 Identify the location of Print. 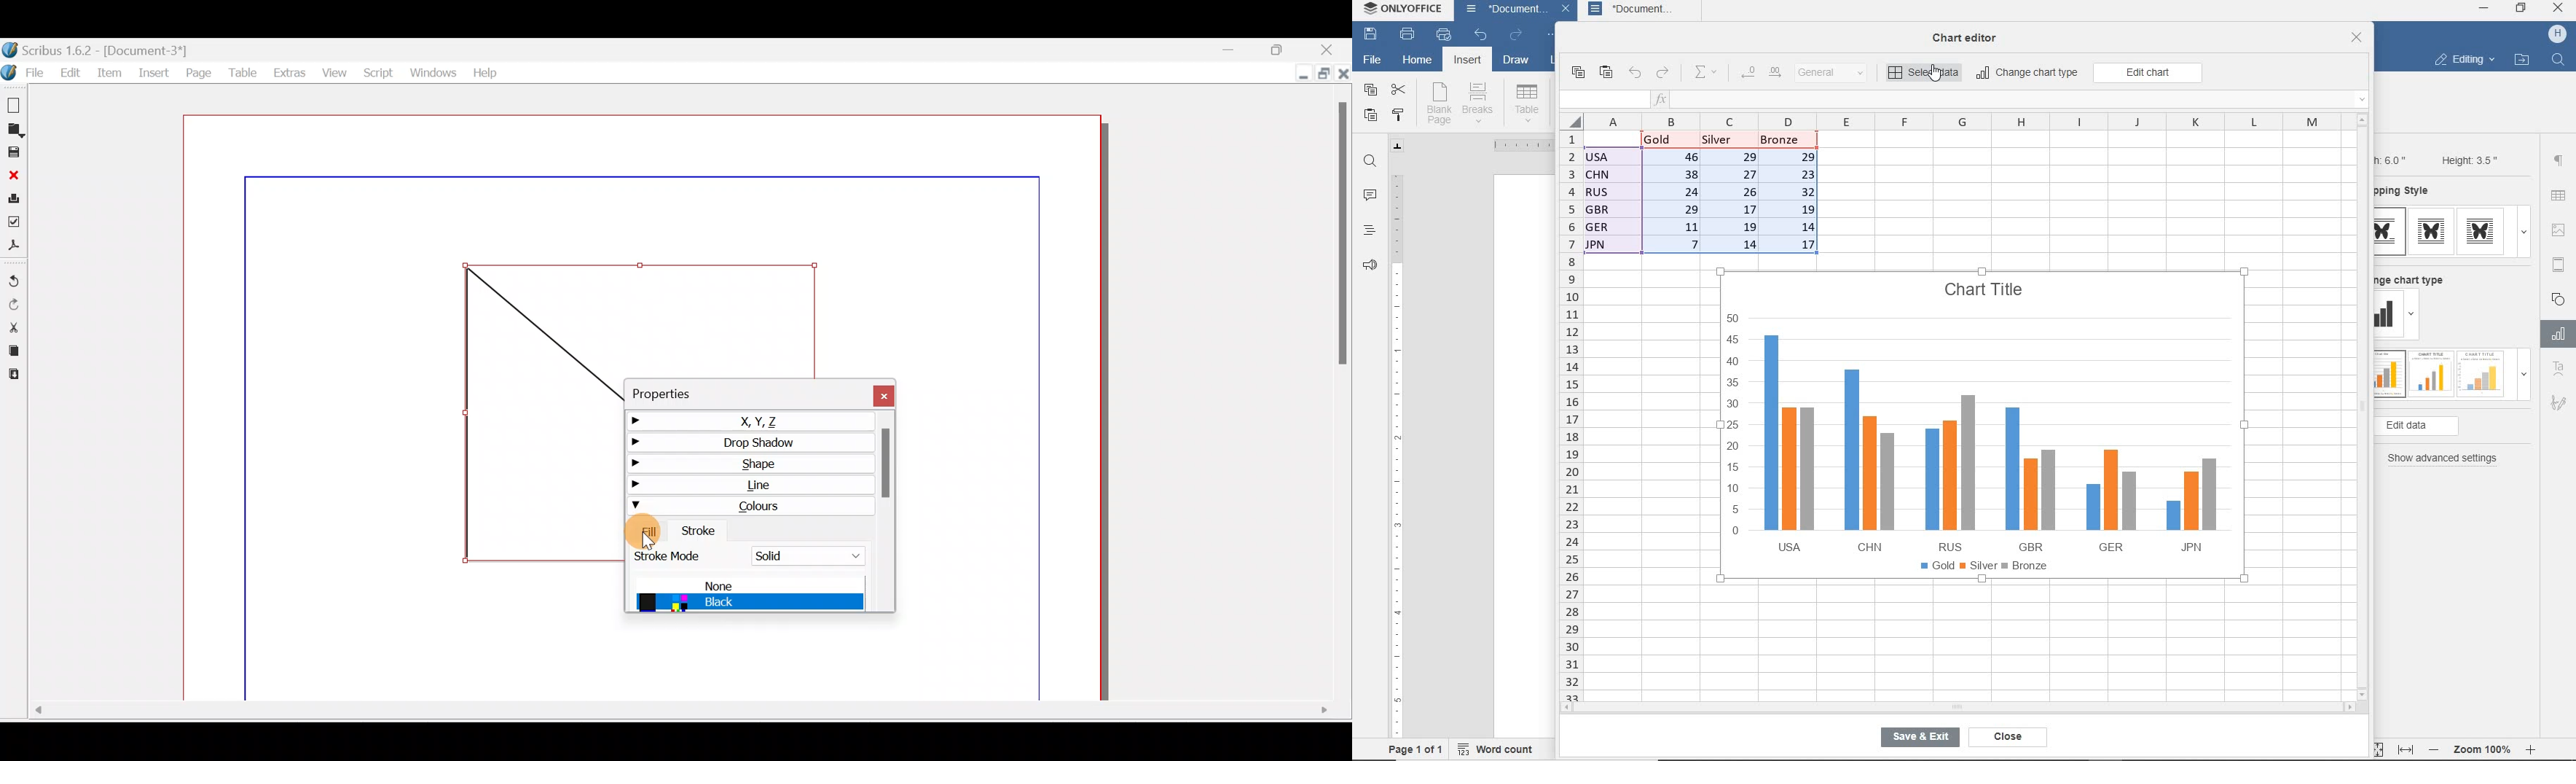
(13, 197).